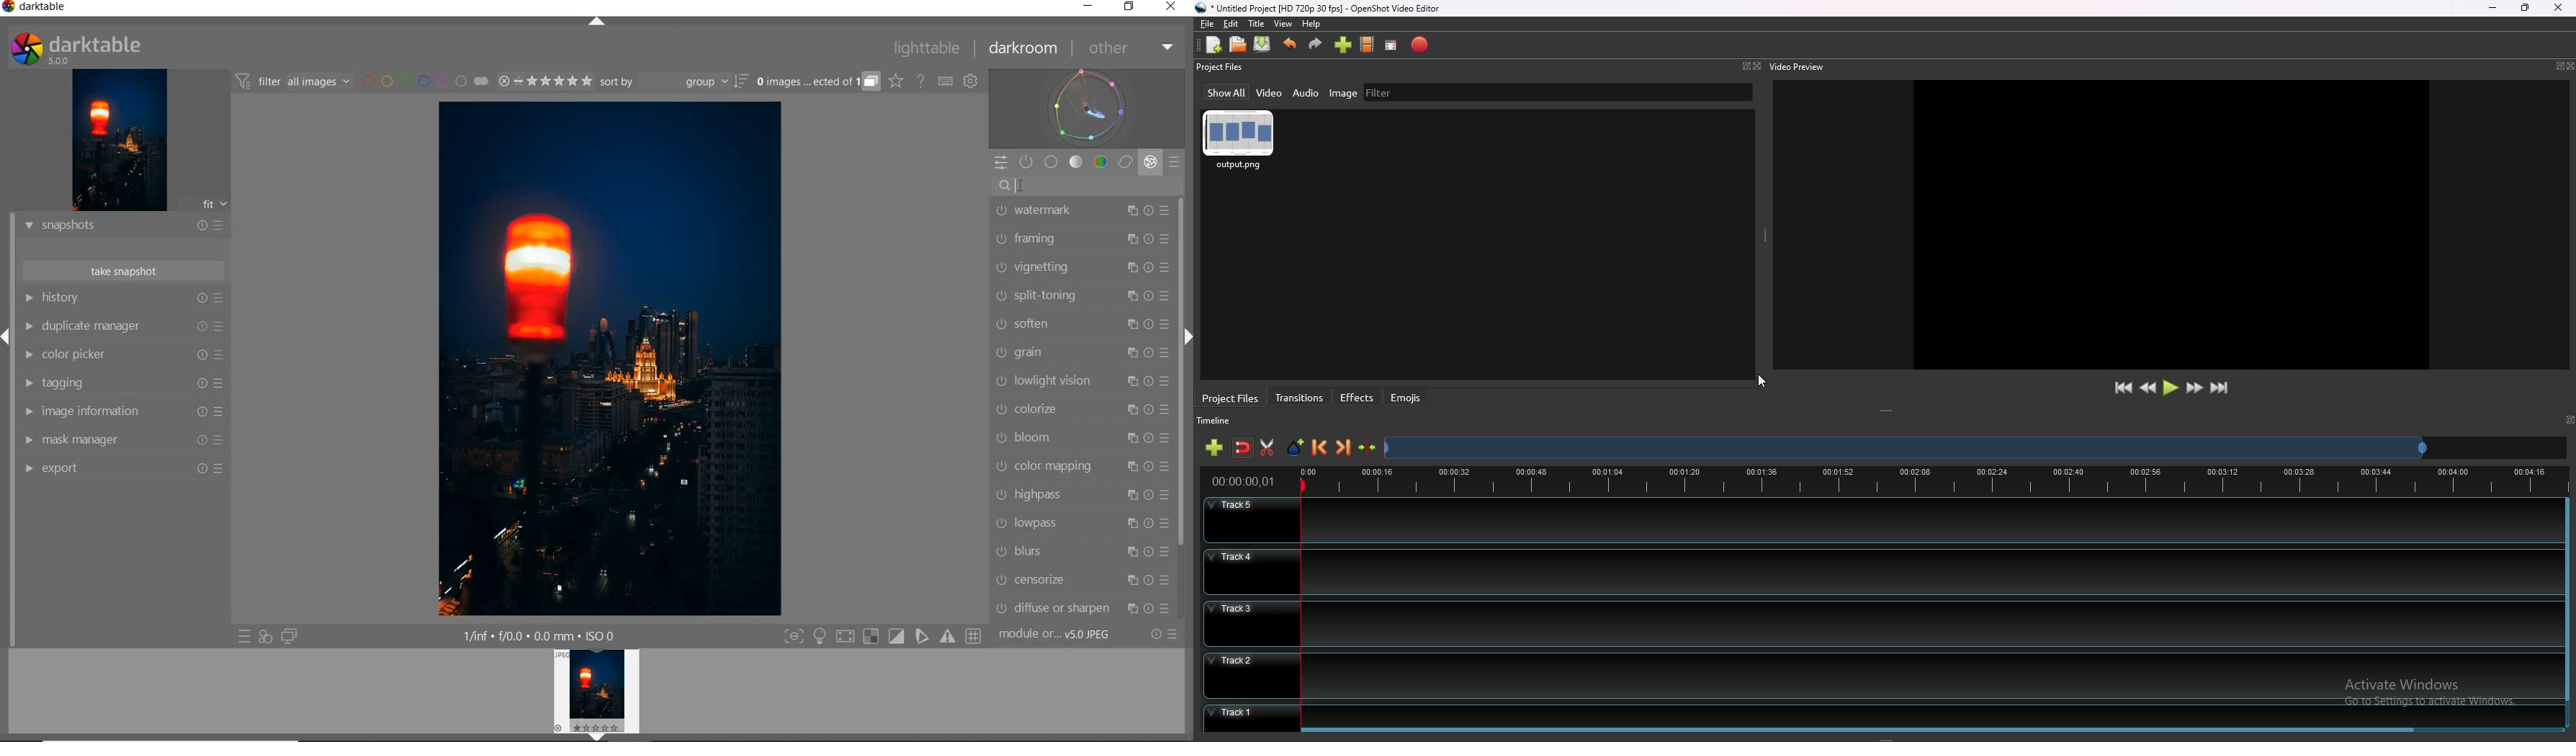  I want to click on Reset, so click(1150, 322).